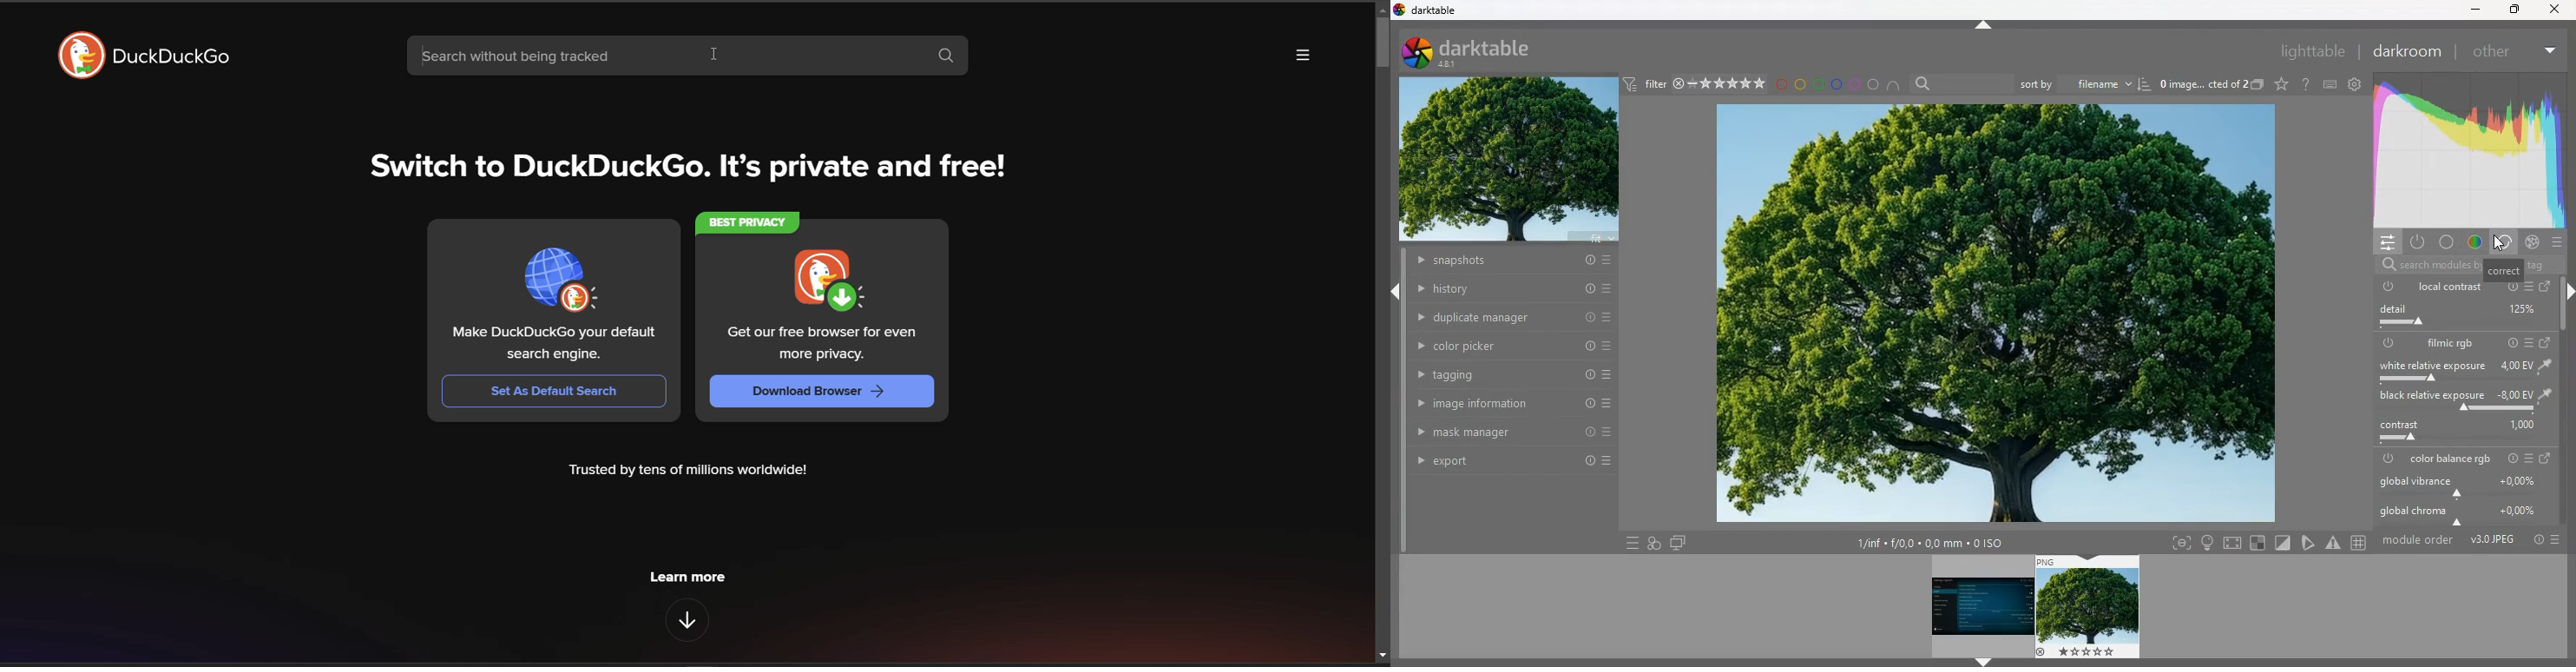 This screenshot has height=672, width=2576. Describe the element at coordinates (2508, 342) in the screenshot. I see `info` at that location.